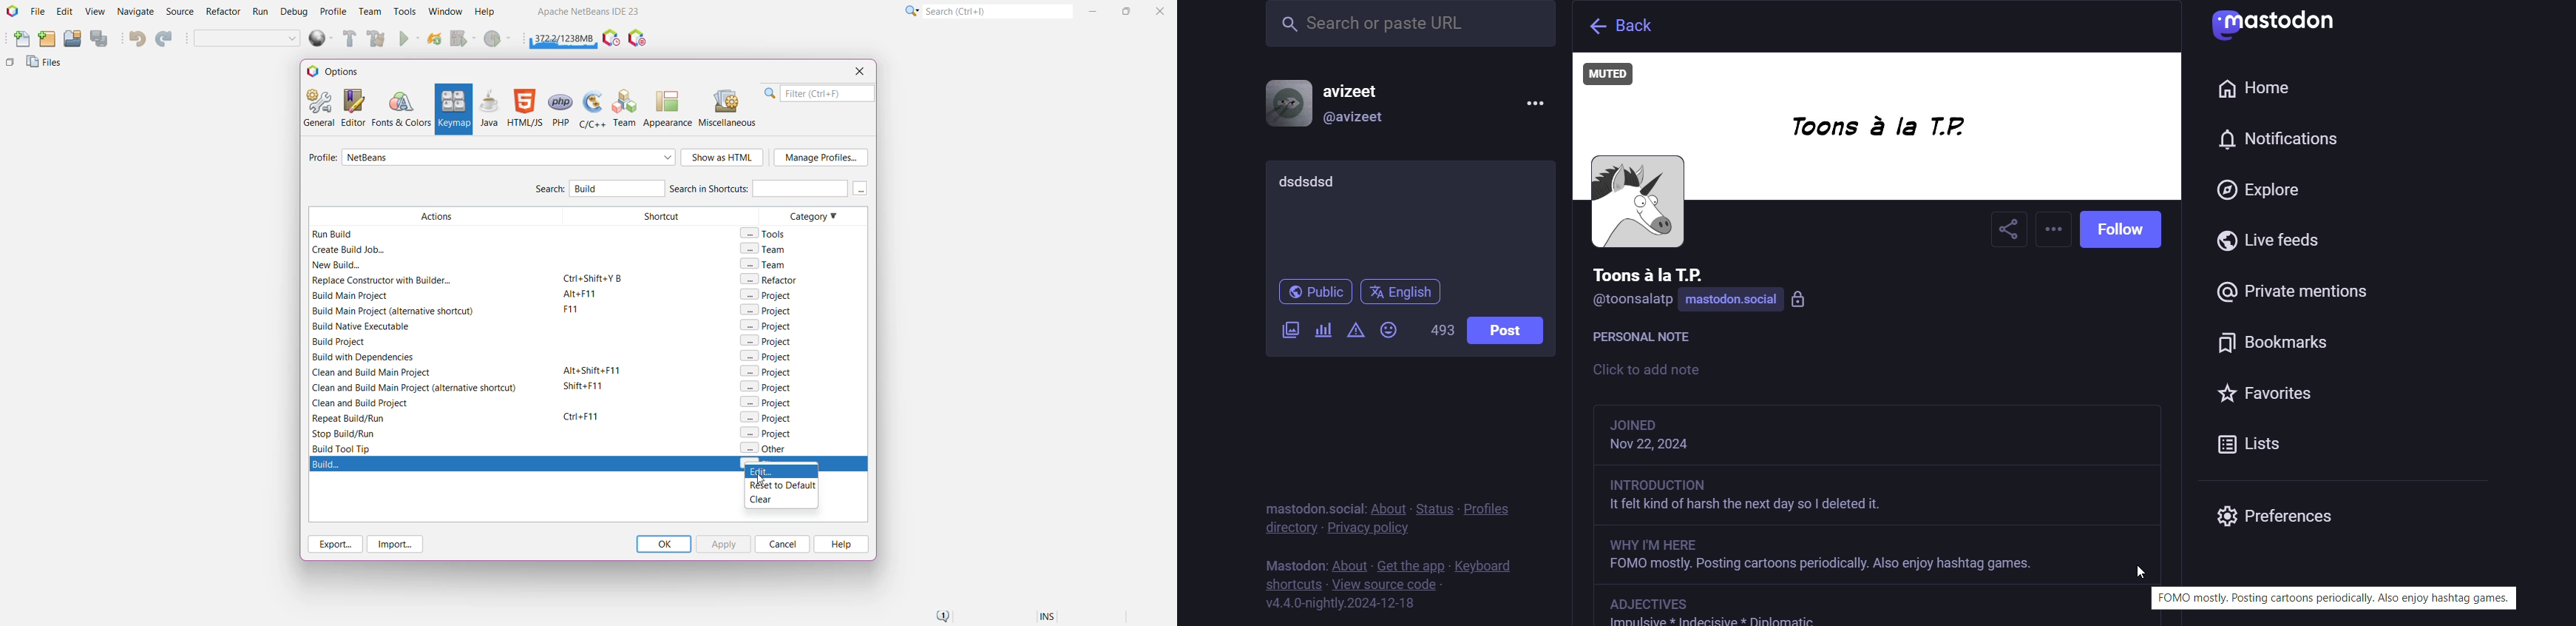  I want to click on version, so click(1348, 604).